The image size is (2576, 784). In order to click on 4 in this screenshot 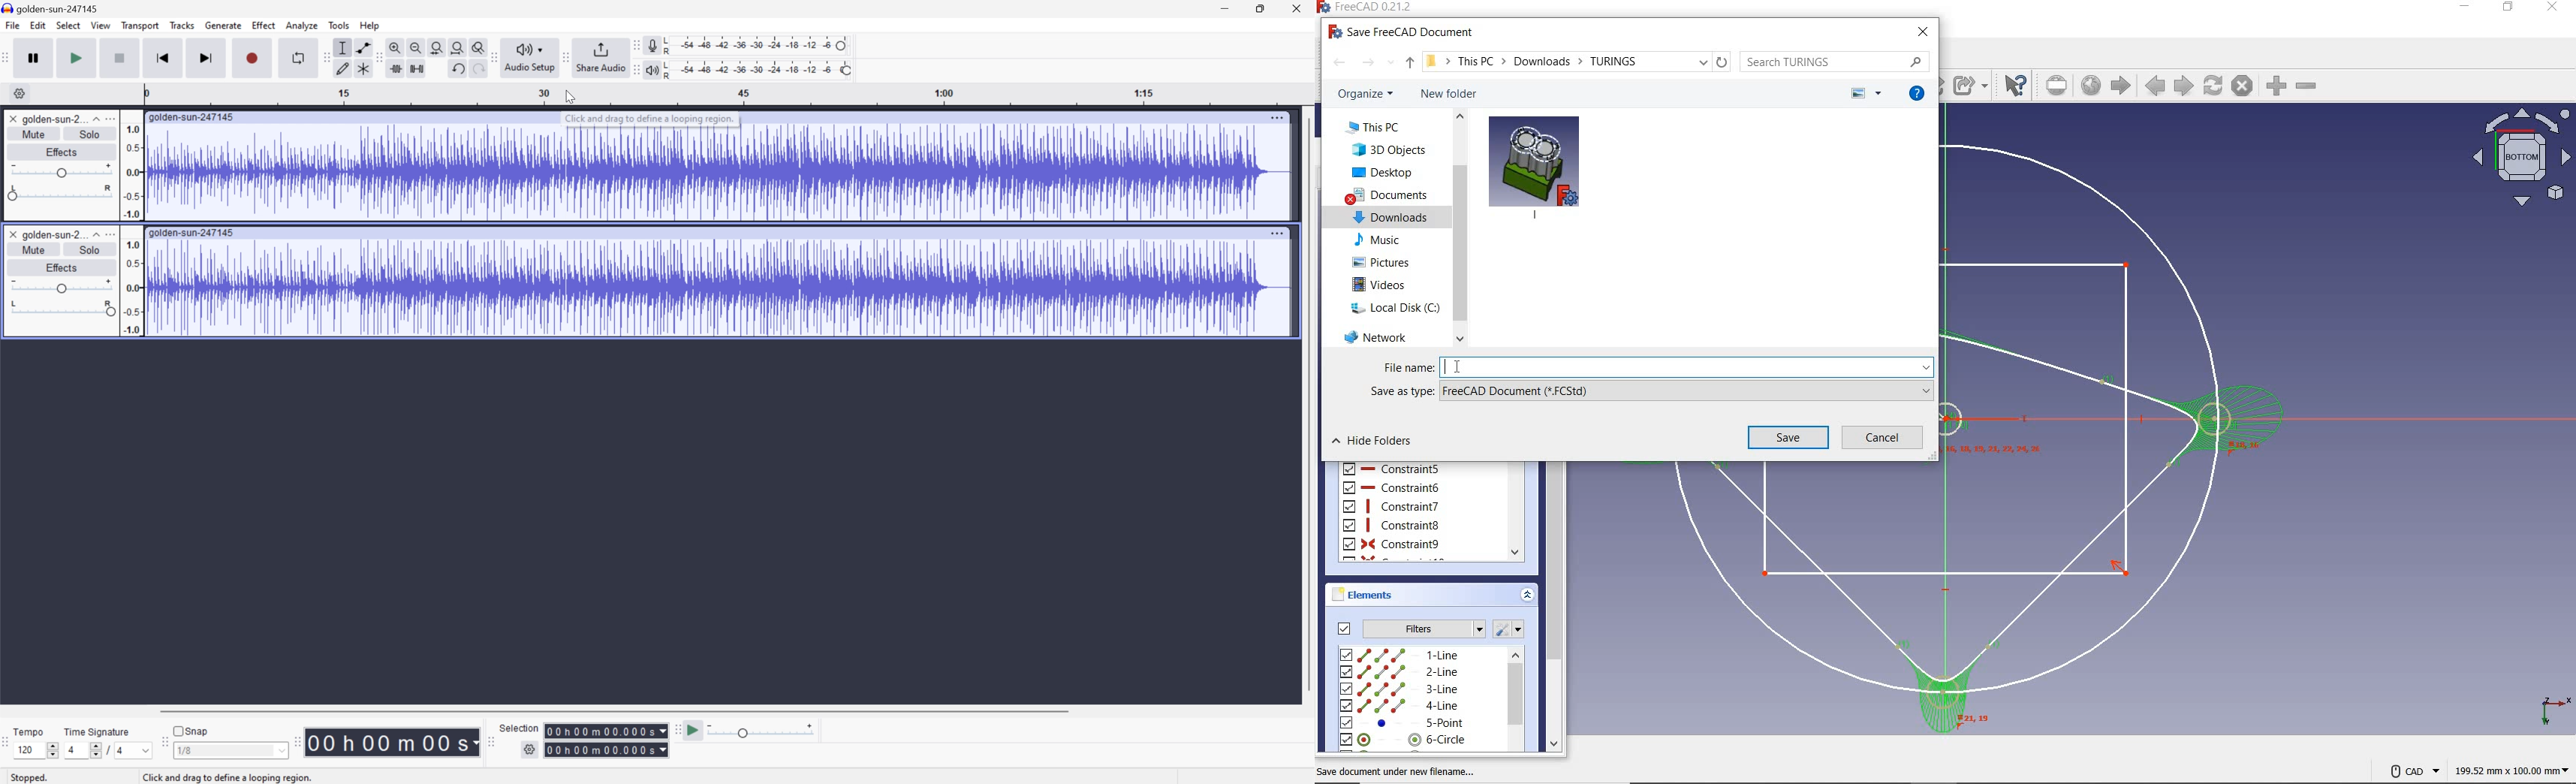, I will do `click(71, 749)`.